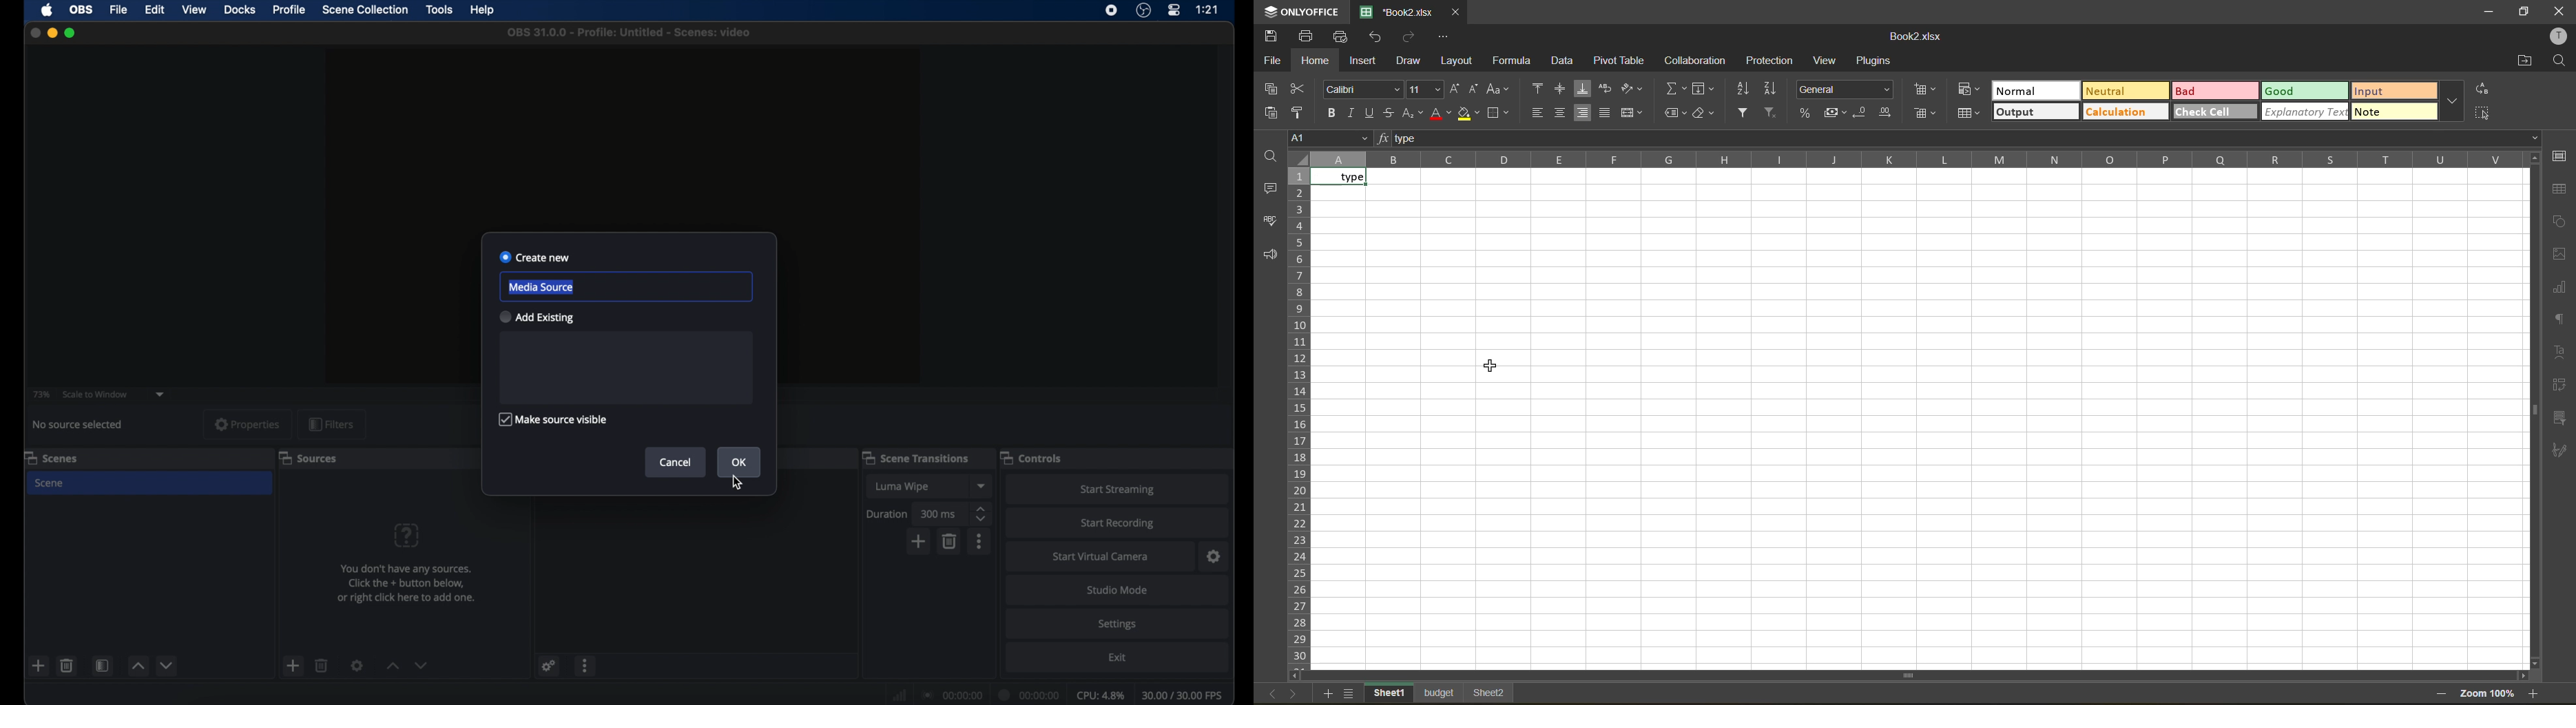 This screenshot has height=728, width=2576. What do you see at coordinates (2126, 114) in the screenshot?
I see `calculation` at bounding box center [2126, 114].